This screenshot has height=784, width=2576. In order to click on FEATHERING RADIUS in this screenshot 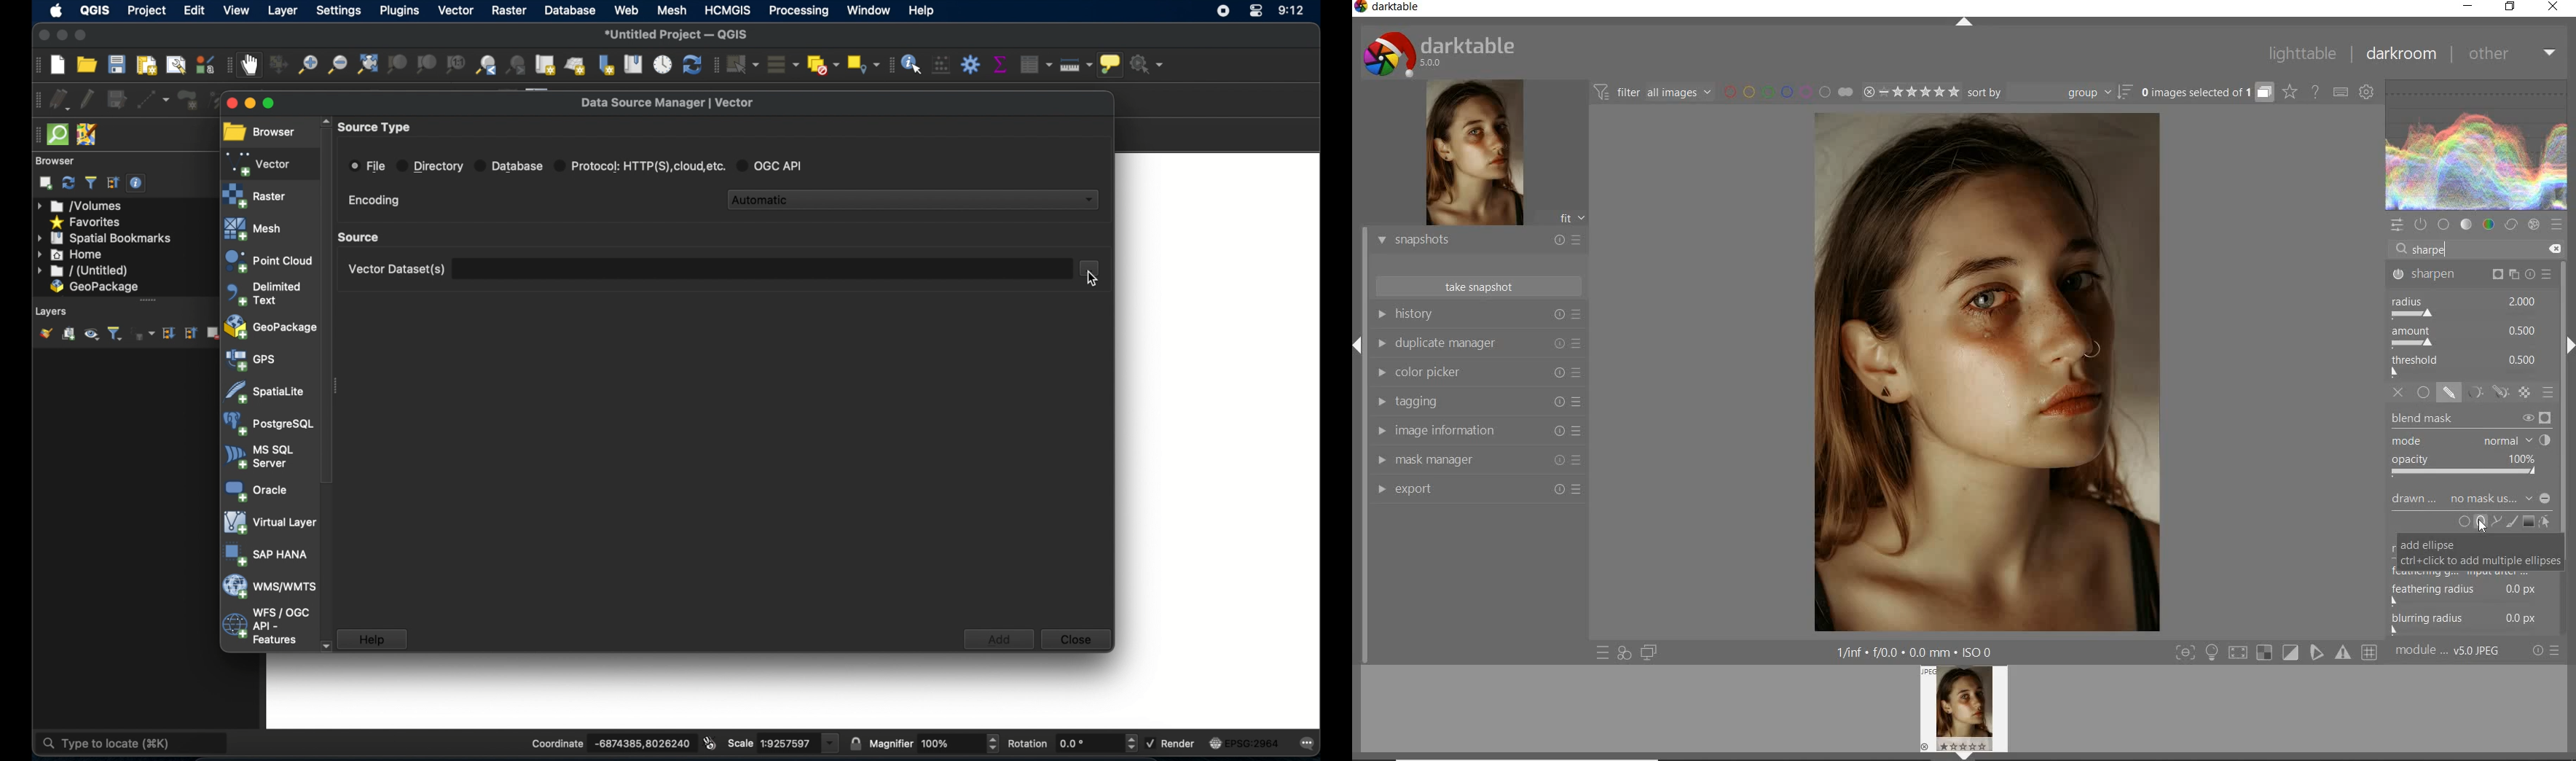, I will do `click(2475, 588)`.